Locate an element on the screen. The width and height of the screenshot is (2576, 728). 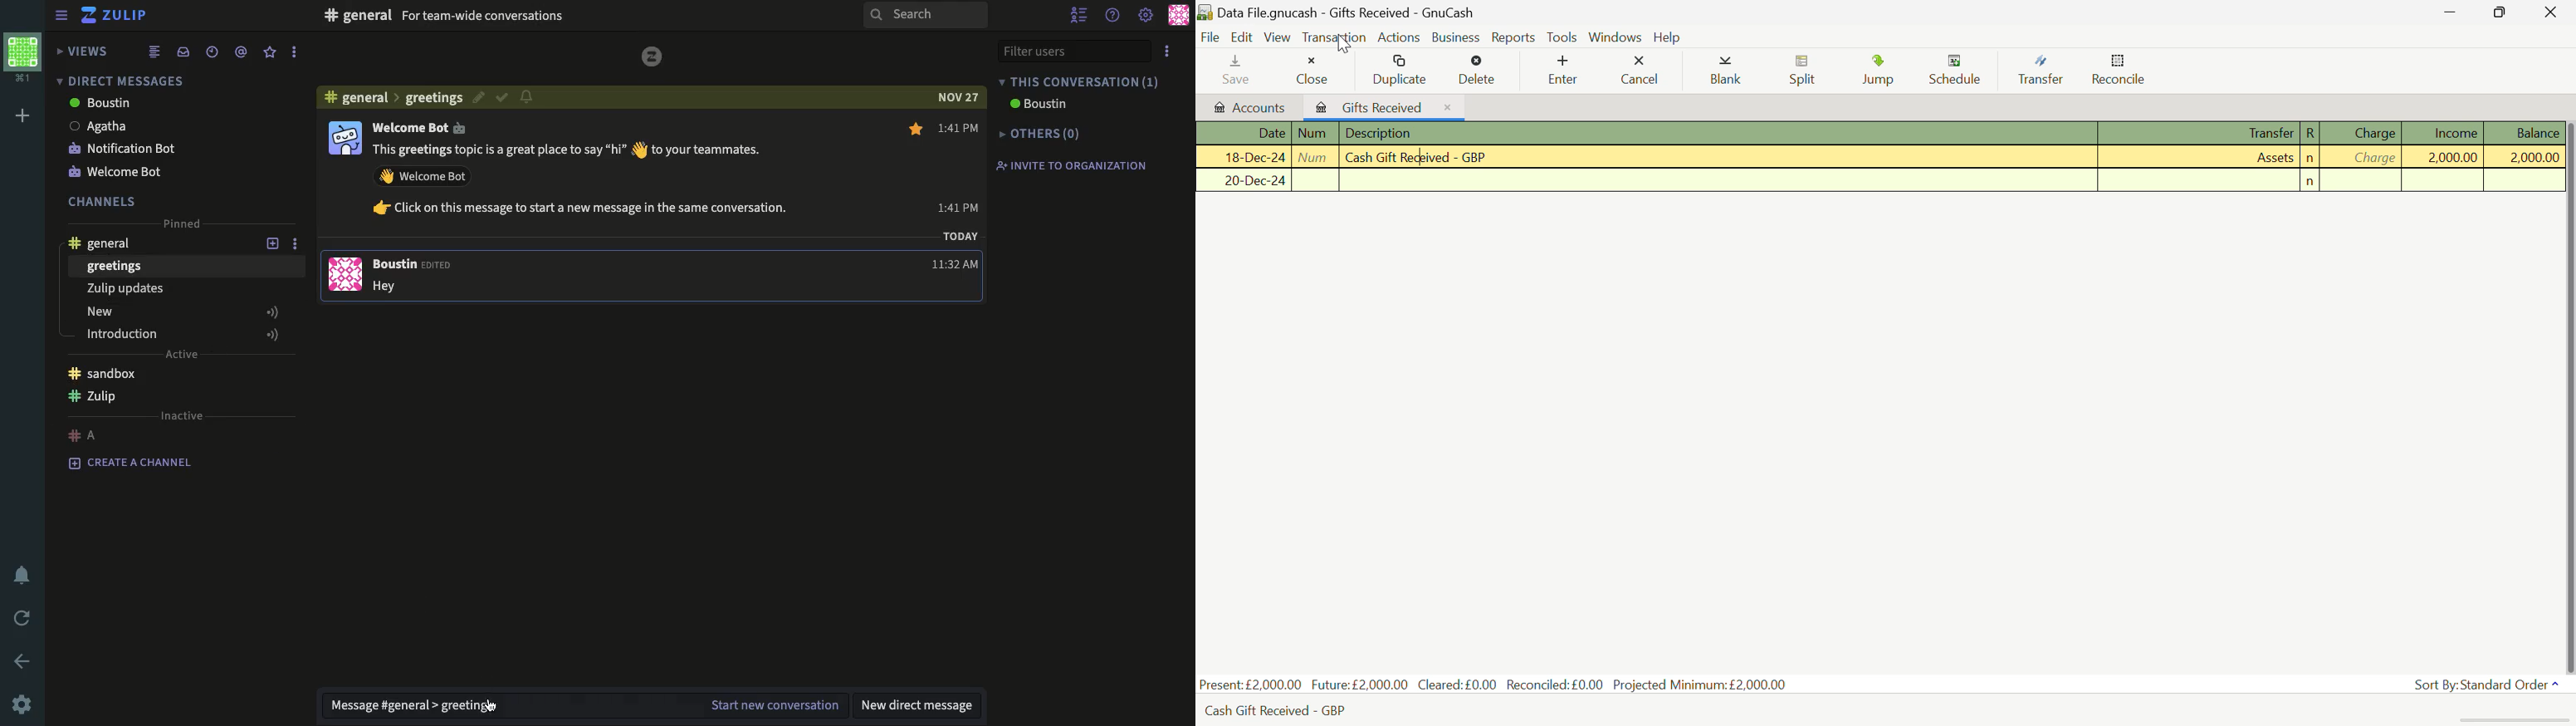
tagged is located at coordinates (240, 52).